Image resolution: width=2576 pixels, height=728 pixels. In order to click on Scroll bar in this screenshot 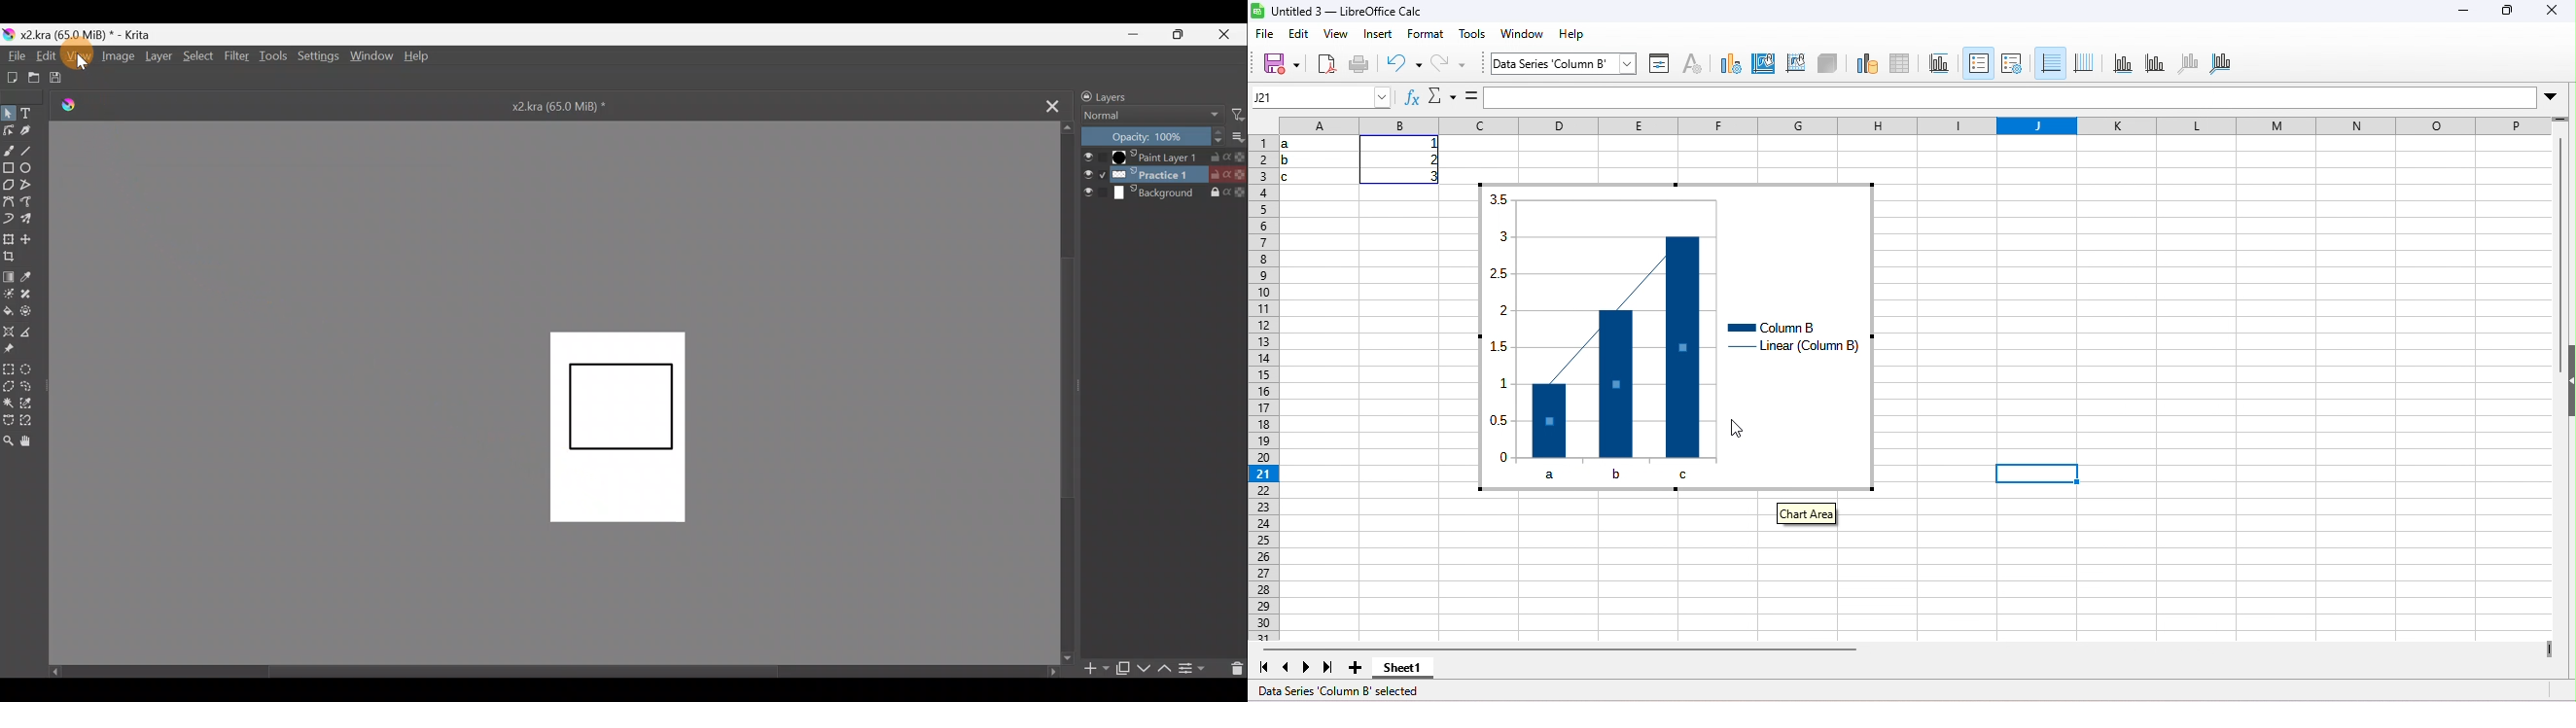, I will do `click(1063, 396)`.